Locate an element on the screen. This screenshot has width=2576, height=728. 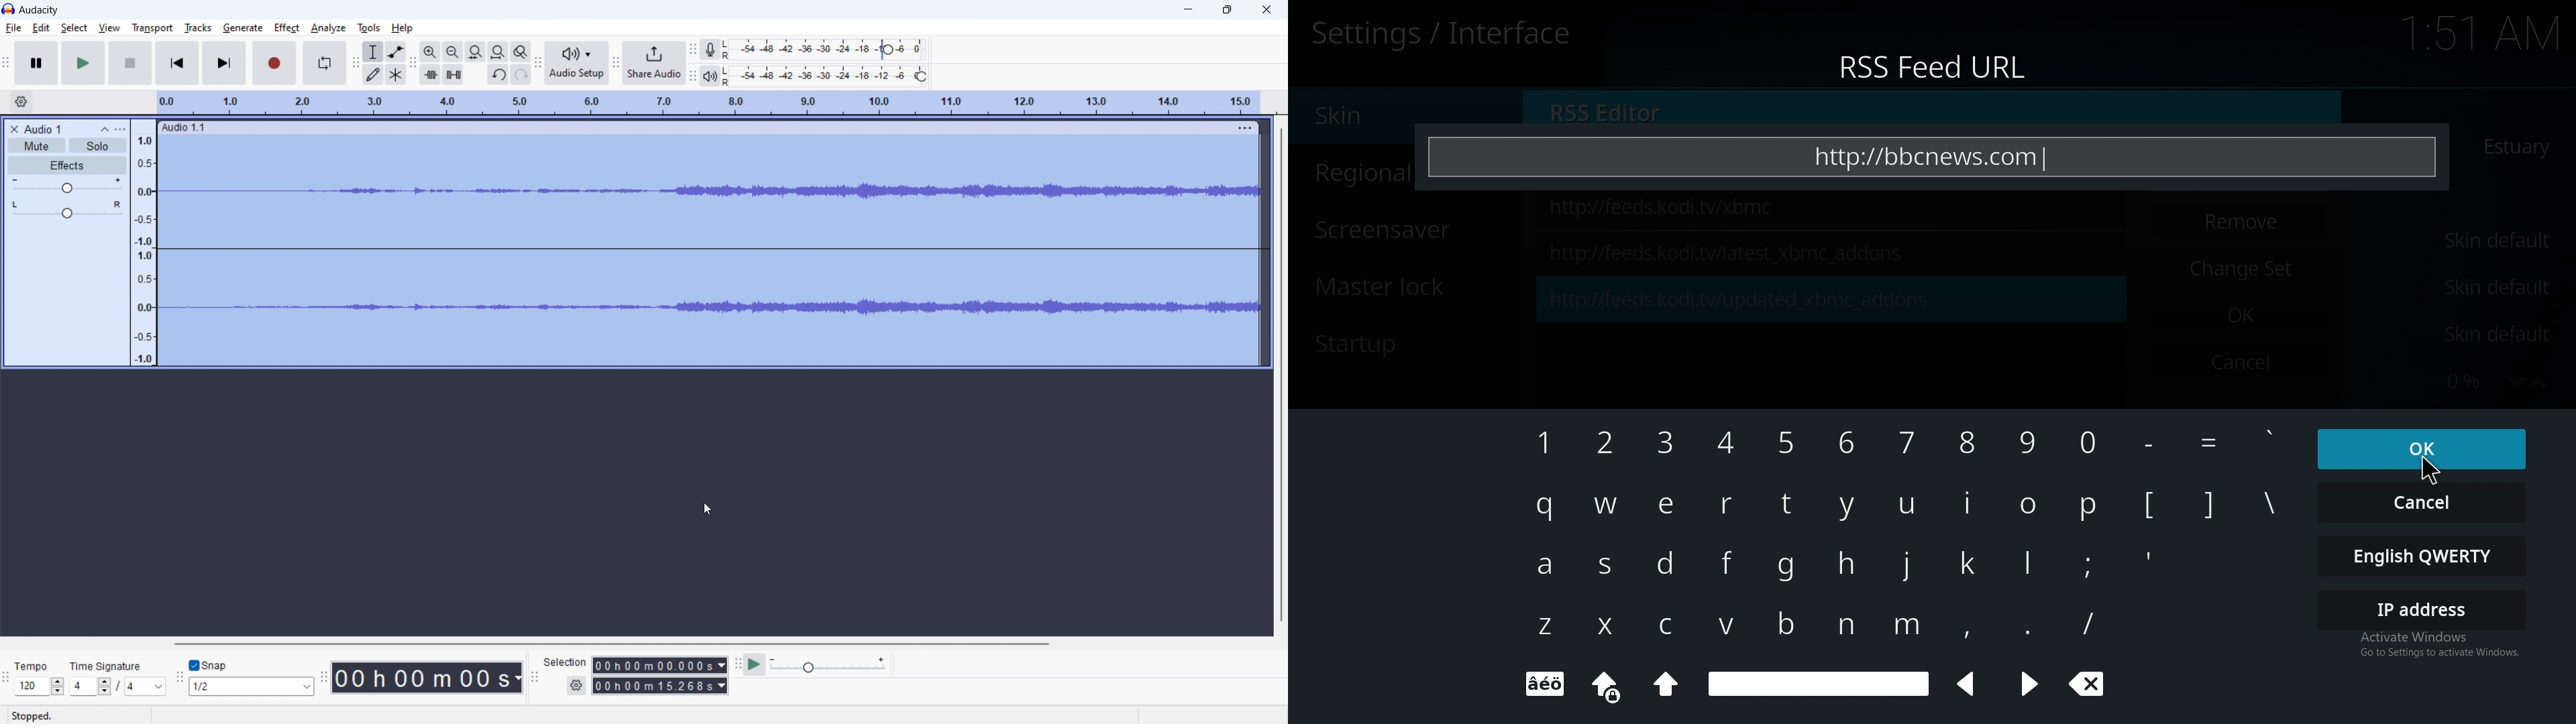
keyboard Input is located at coordinates (1787, 624).